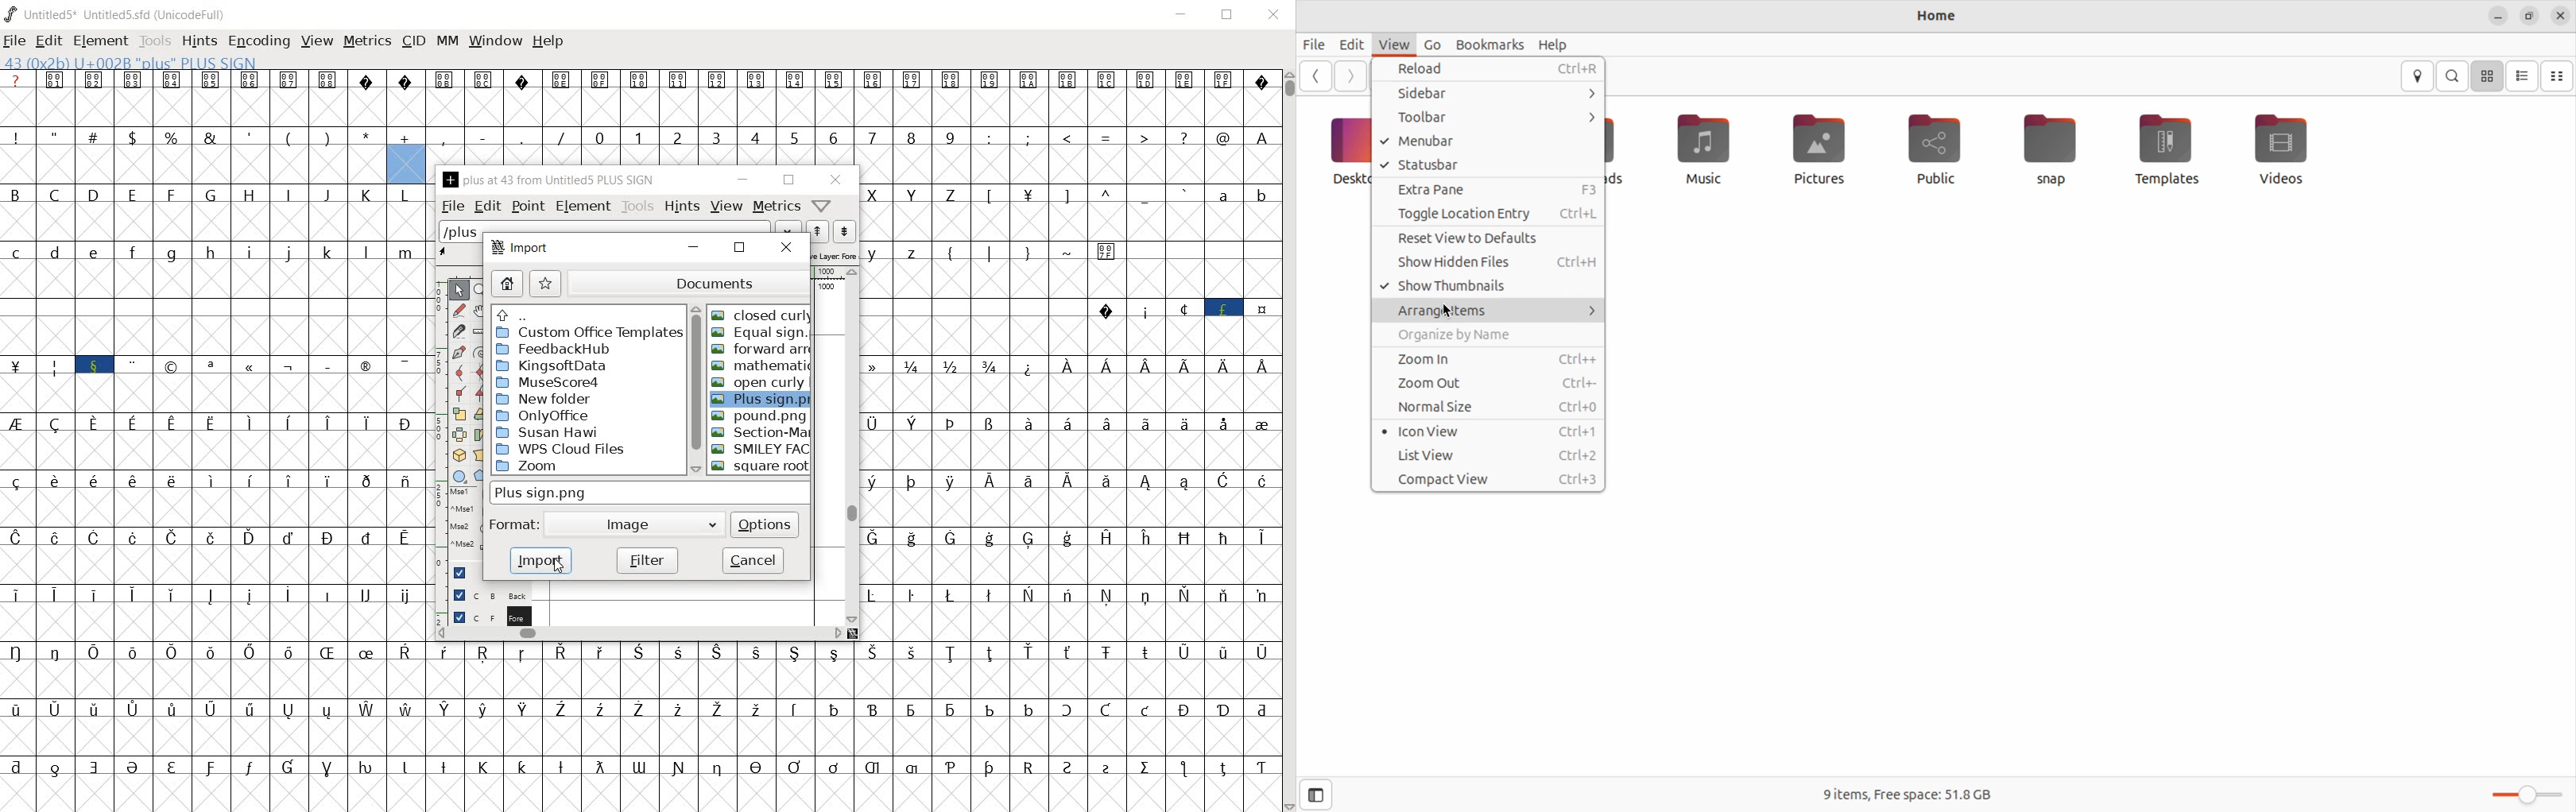  I want to click on point, so click(526, 206).